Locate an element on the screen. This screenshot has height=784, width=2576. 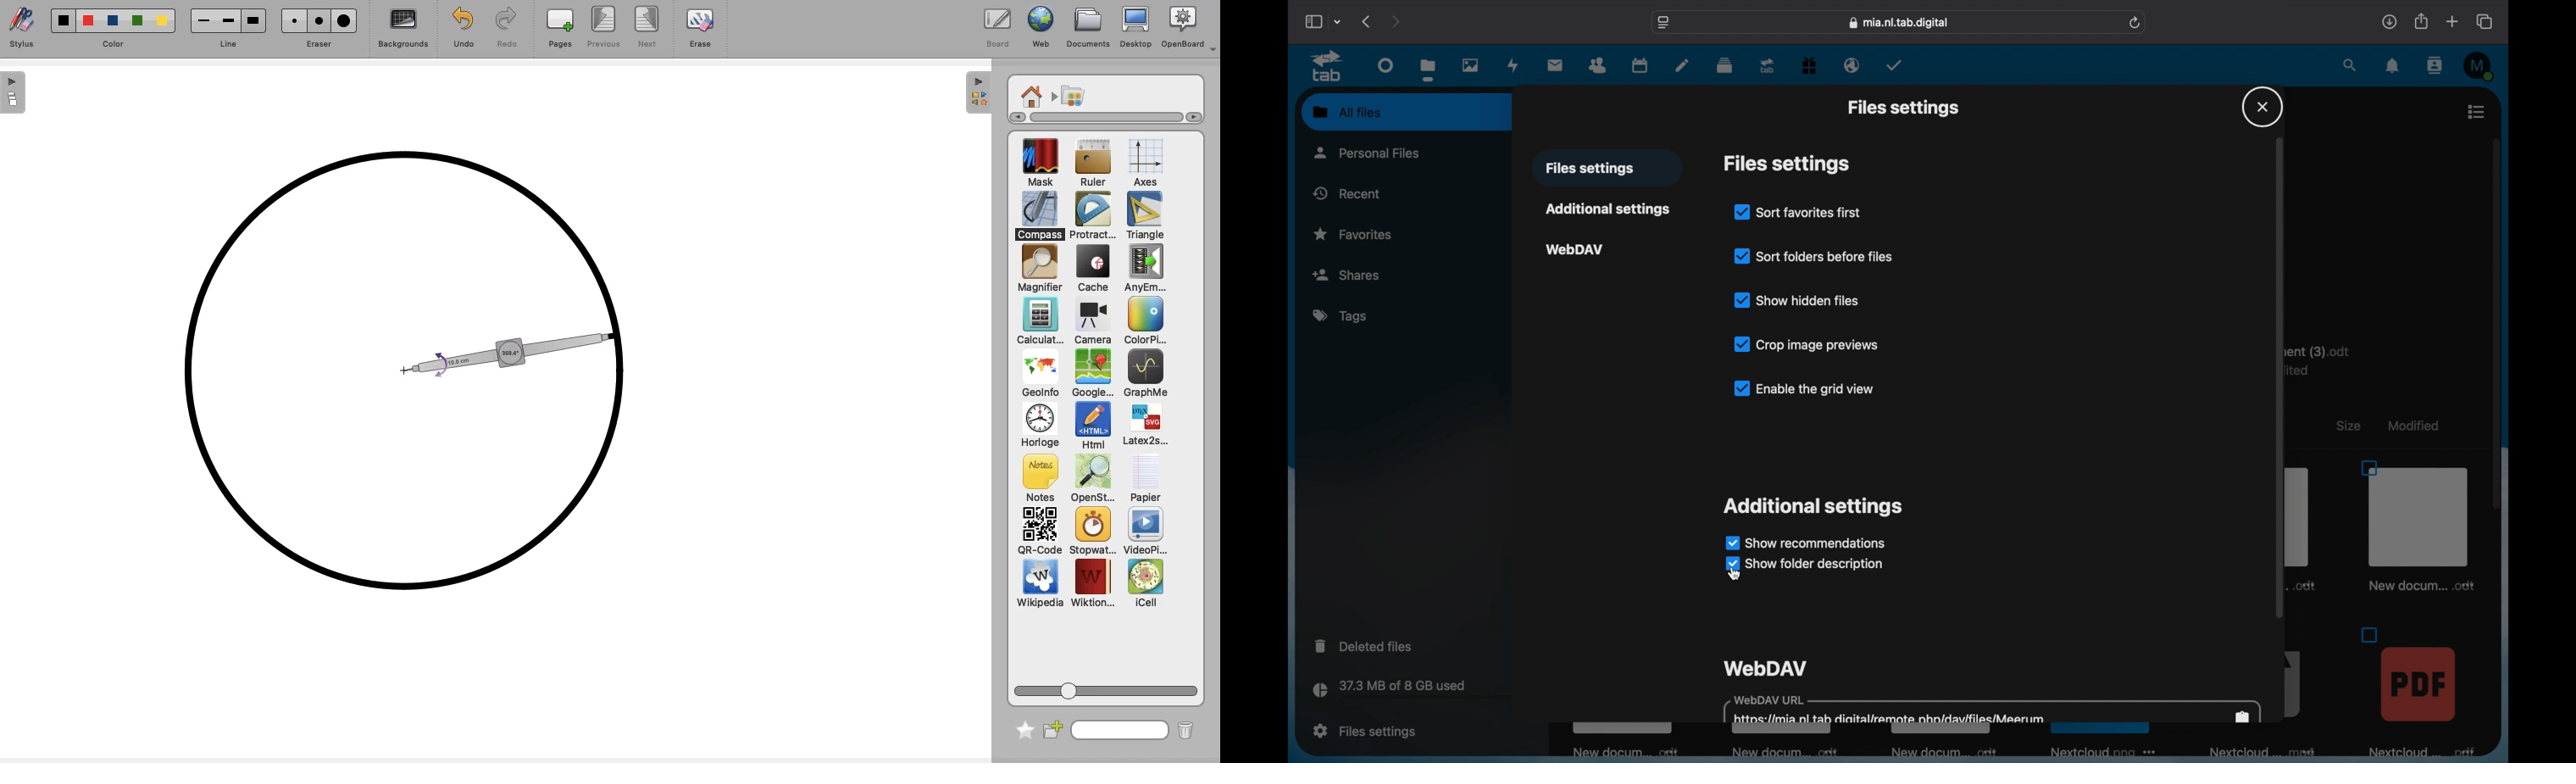
crop image previews is located at coordinates (1808, 344).